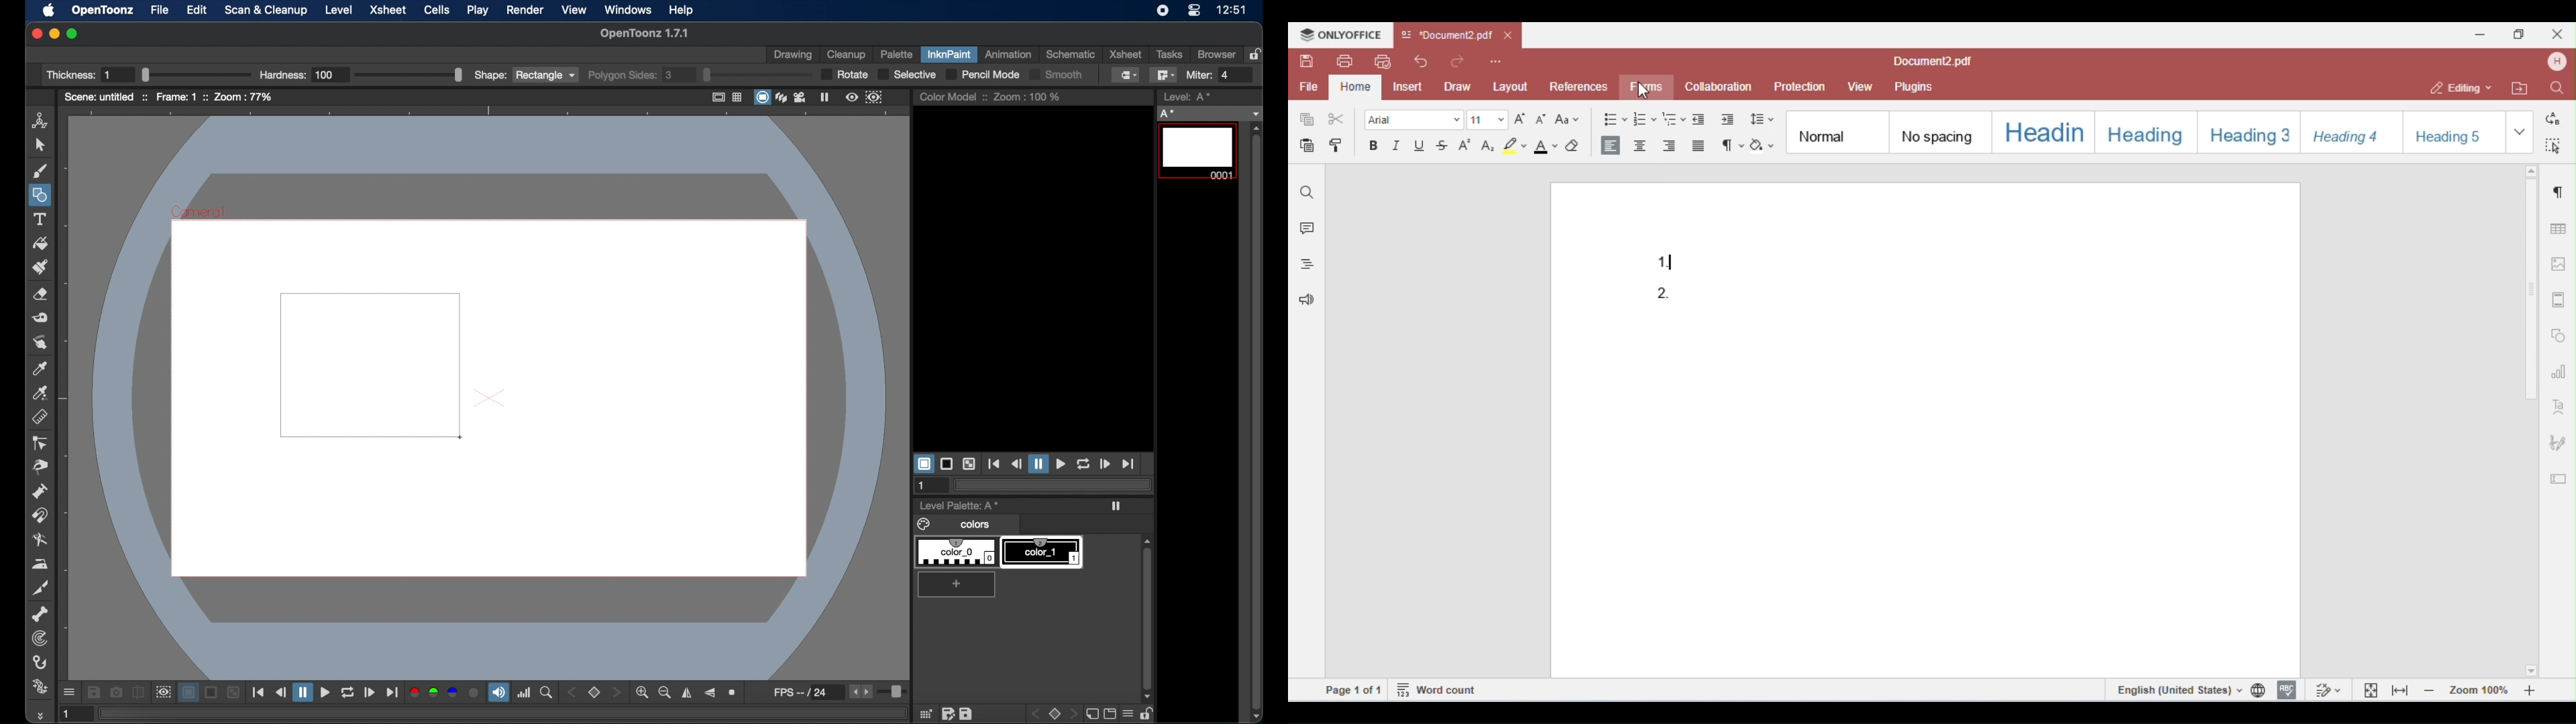 The height and width of the screenshot is (728, 2576). I want to click on sub camera preview, so click(874, 97).